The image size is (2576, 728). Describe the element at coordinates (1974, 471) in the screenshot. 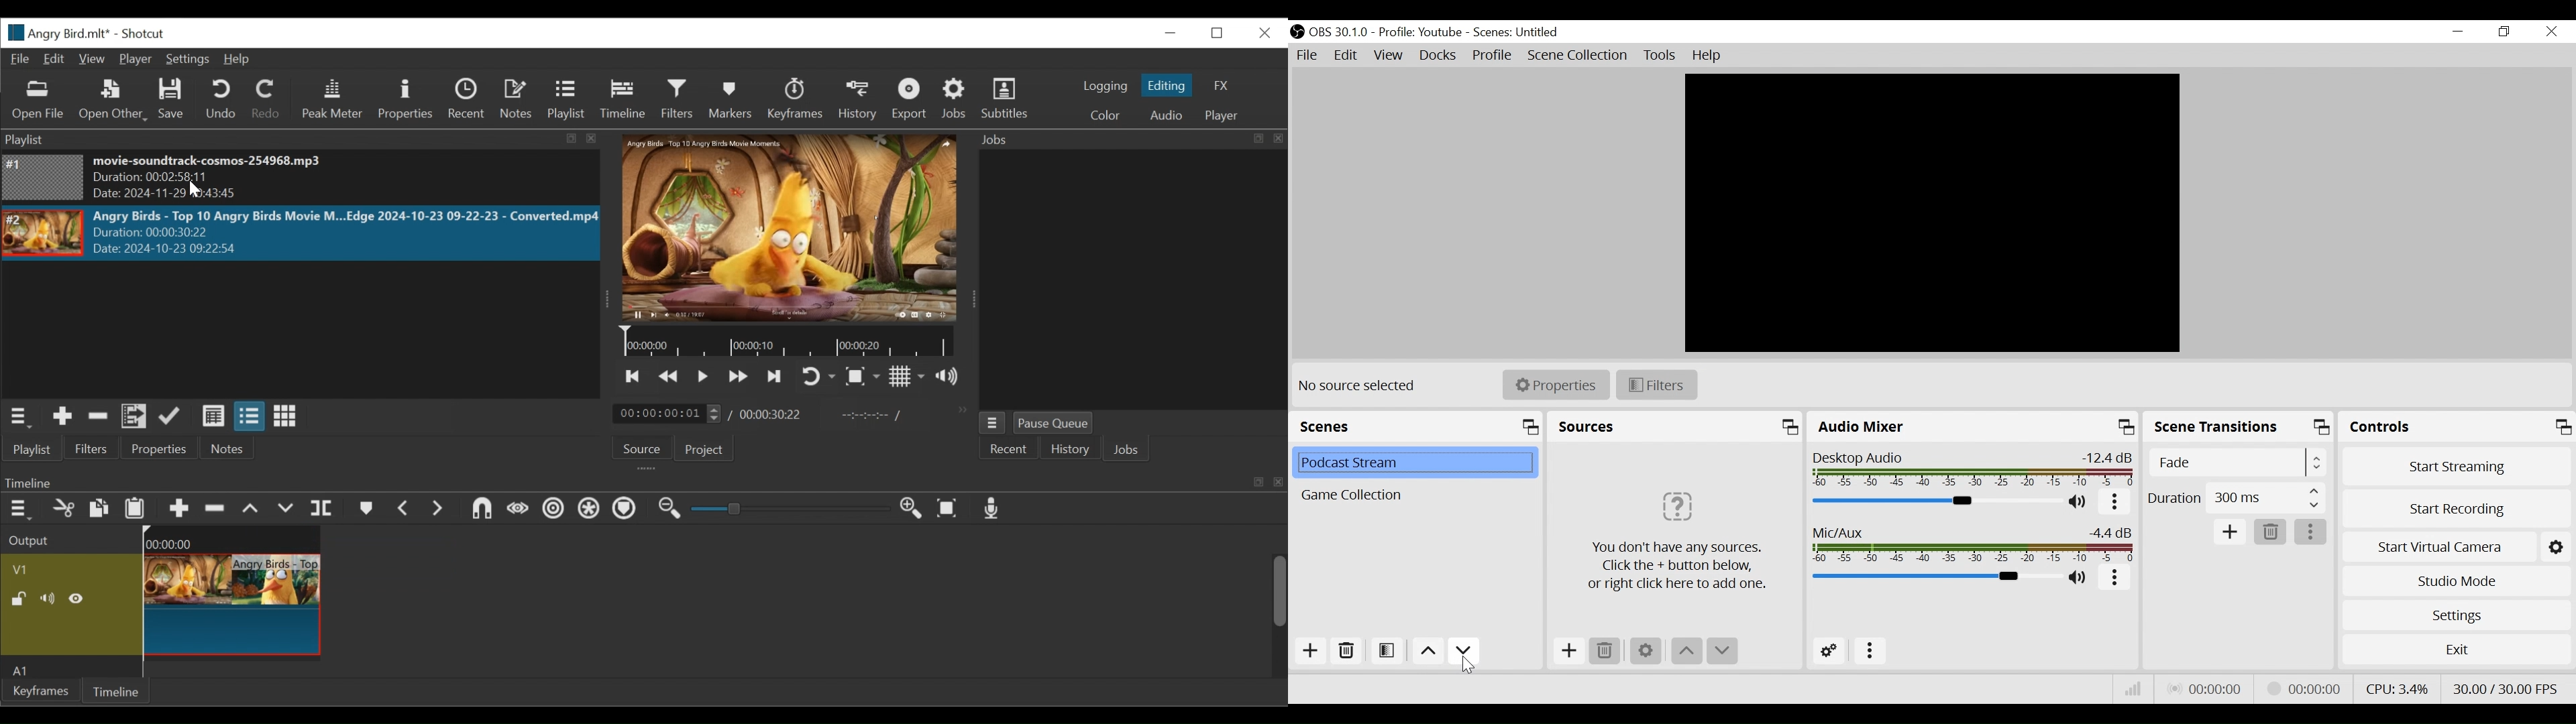

I see `Desktop Audio` at that location.